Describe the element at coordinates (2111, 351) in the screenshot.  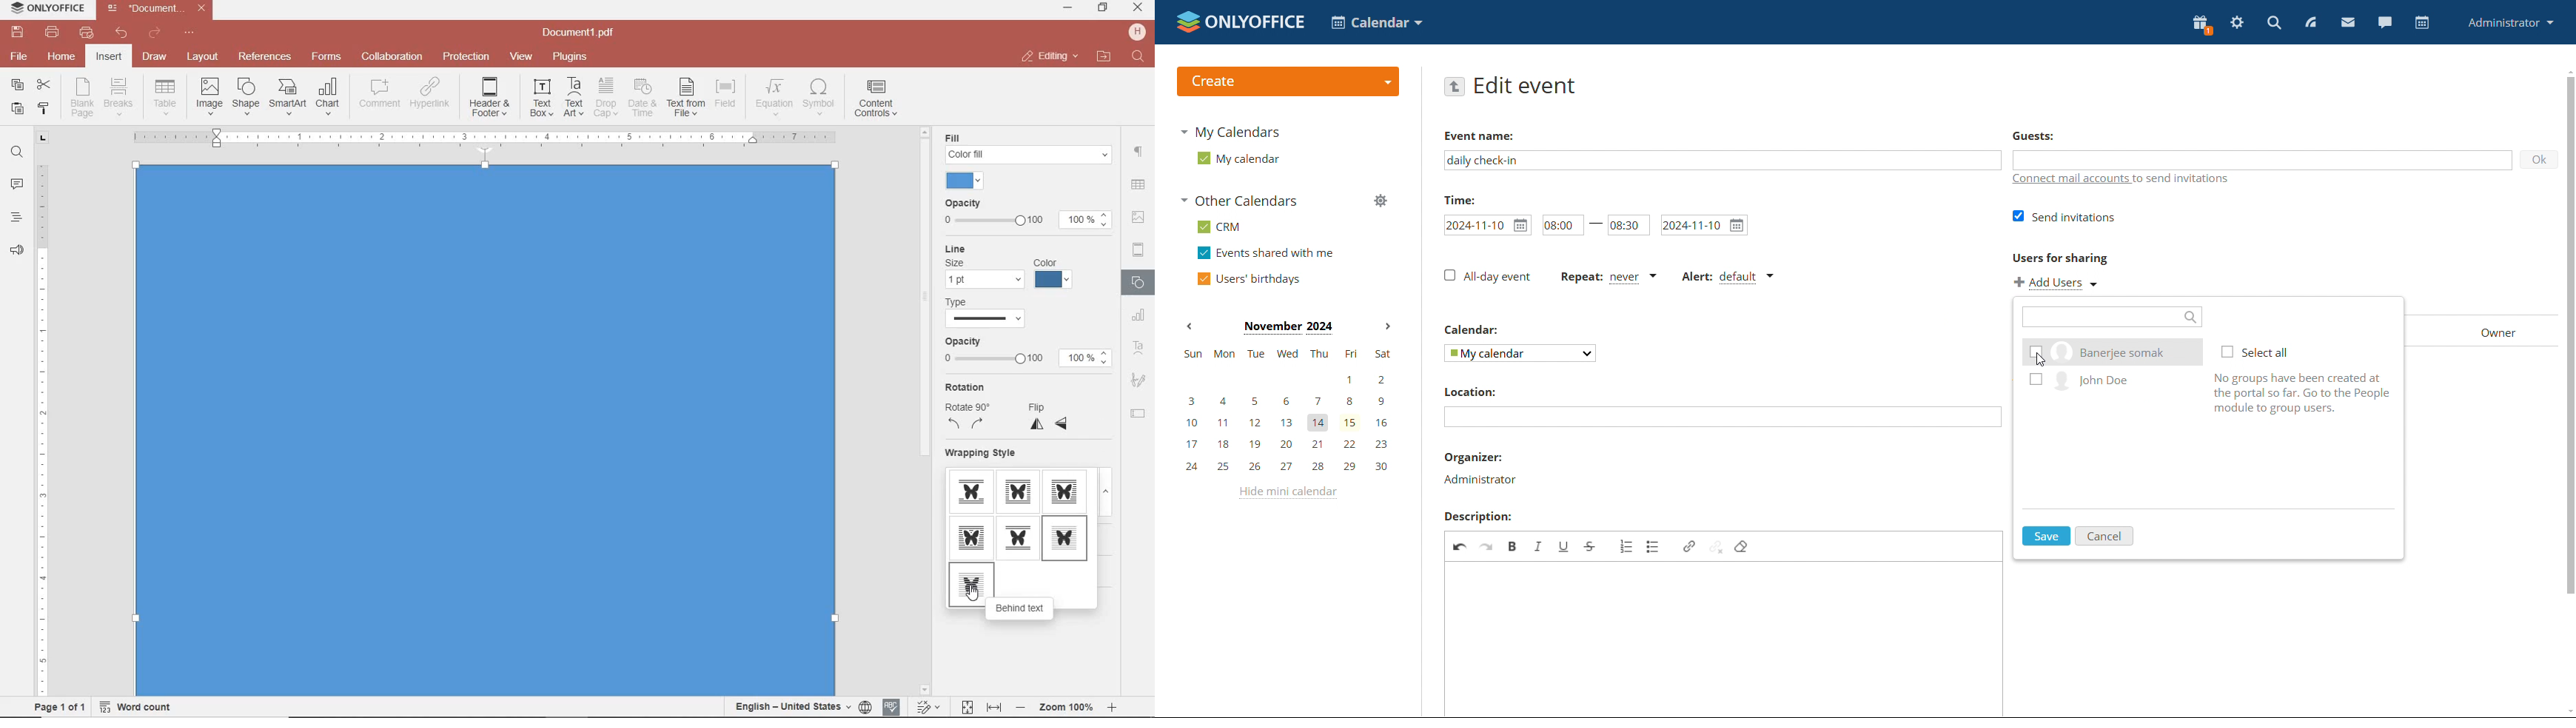
I see `user 1` at that location.